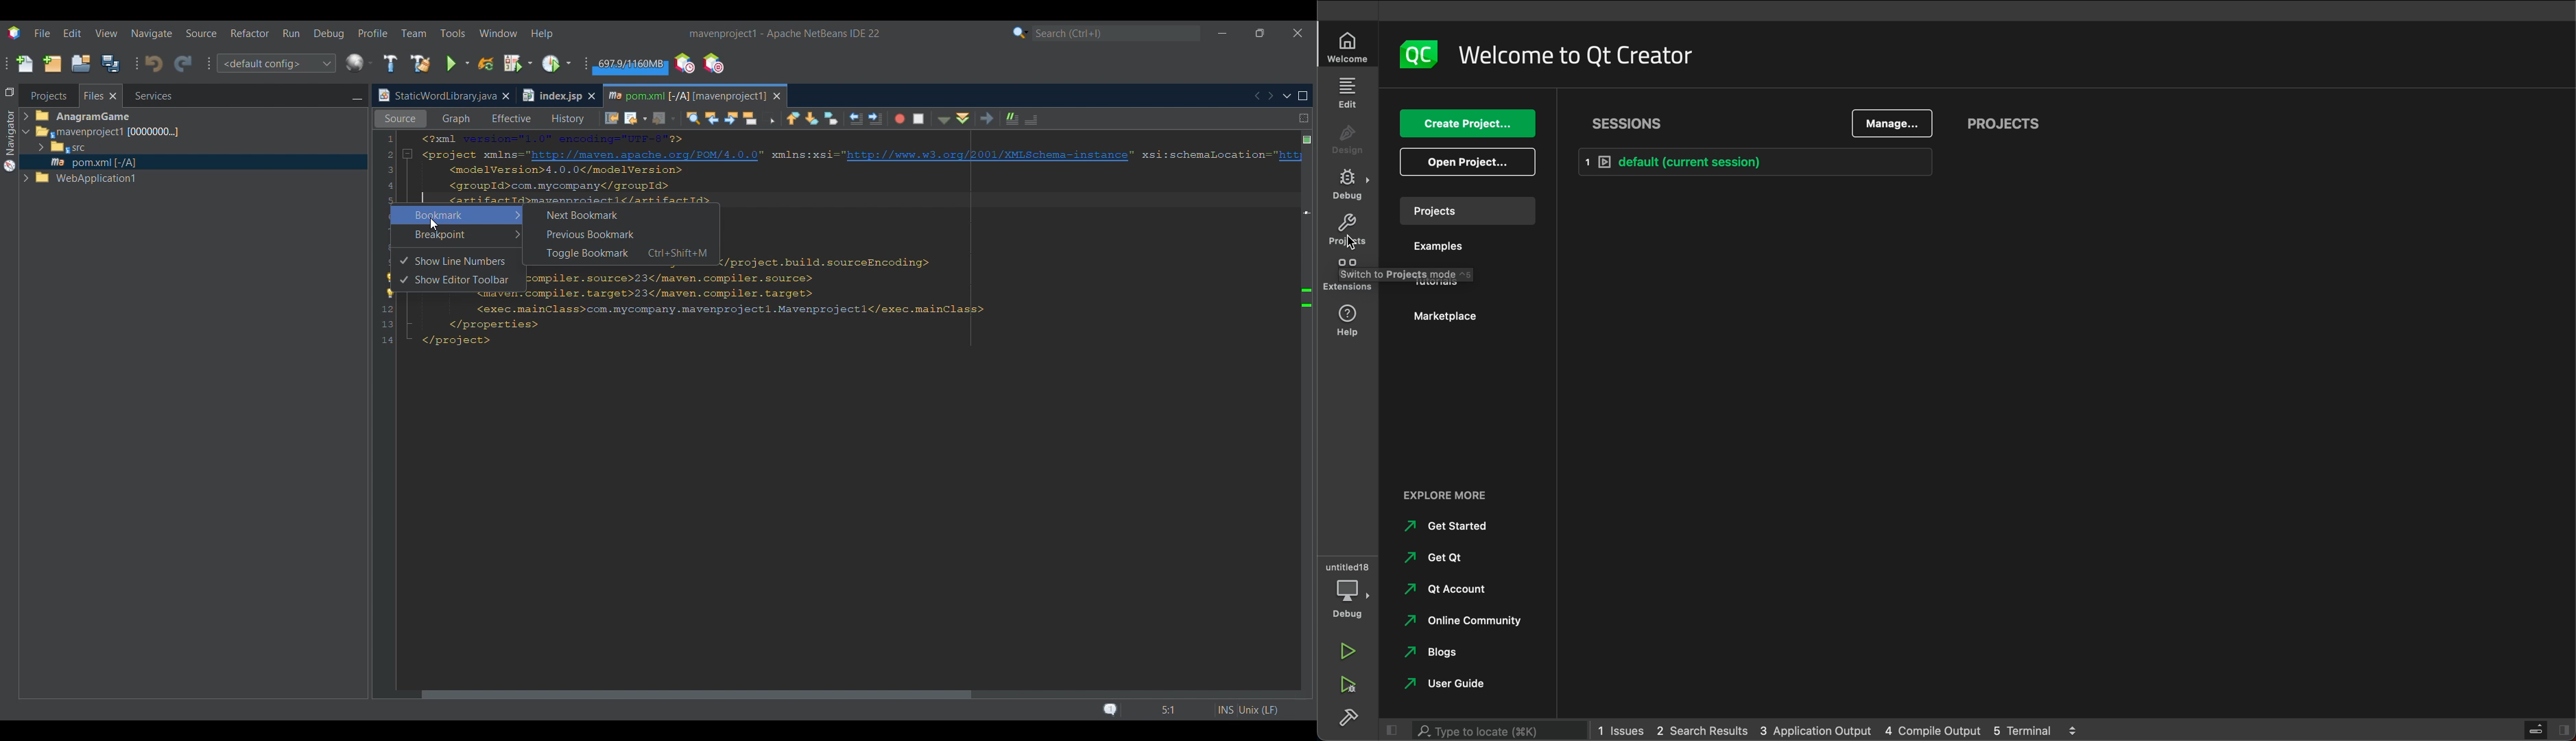 This screenshot has width=2576, height=756. Describe the element at coordinates (1461, 621) in the screenshot. I see `online community` at that location.